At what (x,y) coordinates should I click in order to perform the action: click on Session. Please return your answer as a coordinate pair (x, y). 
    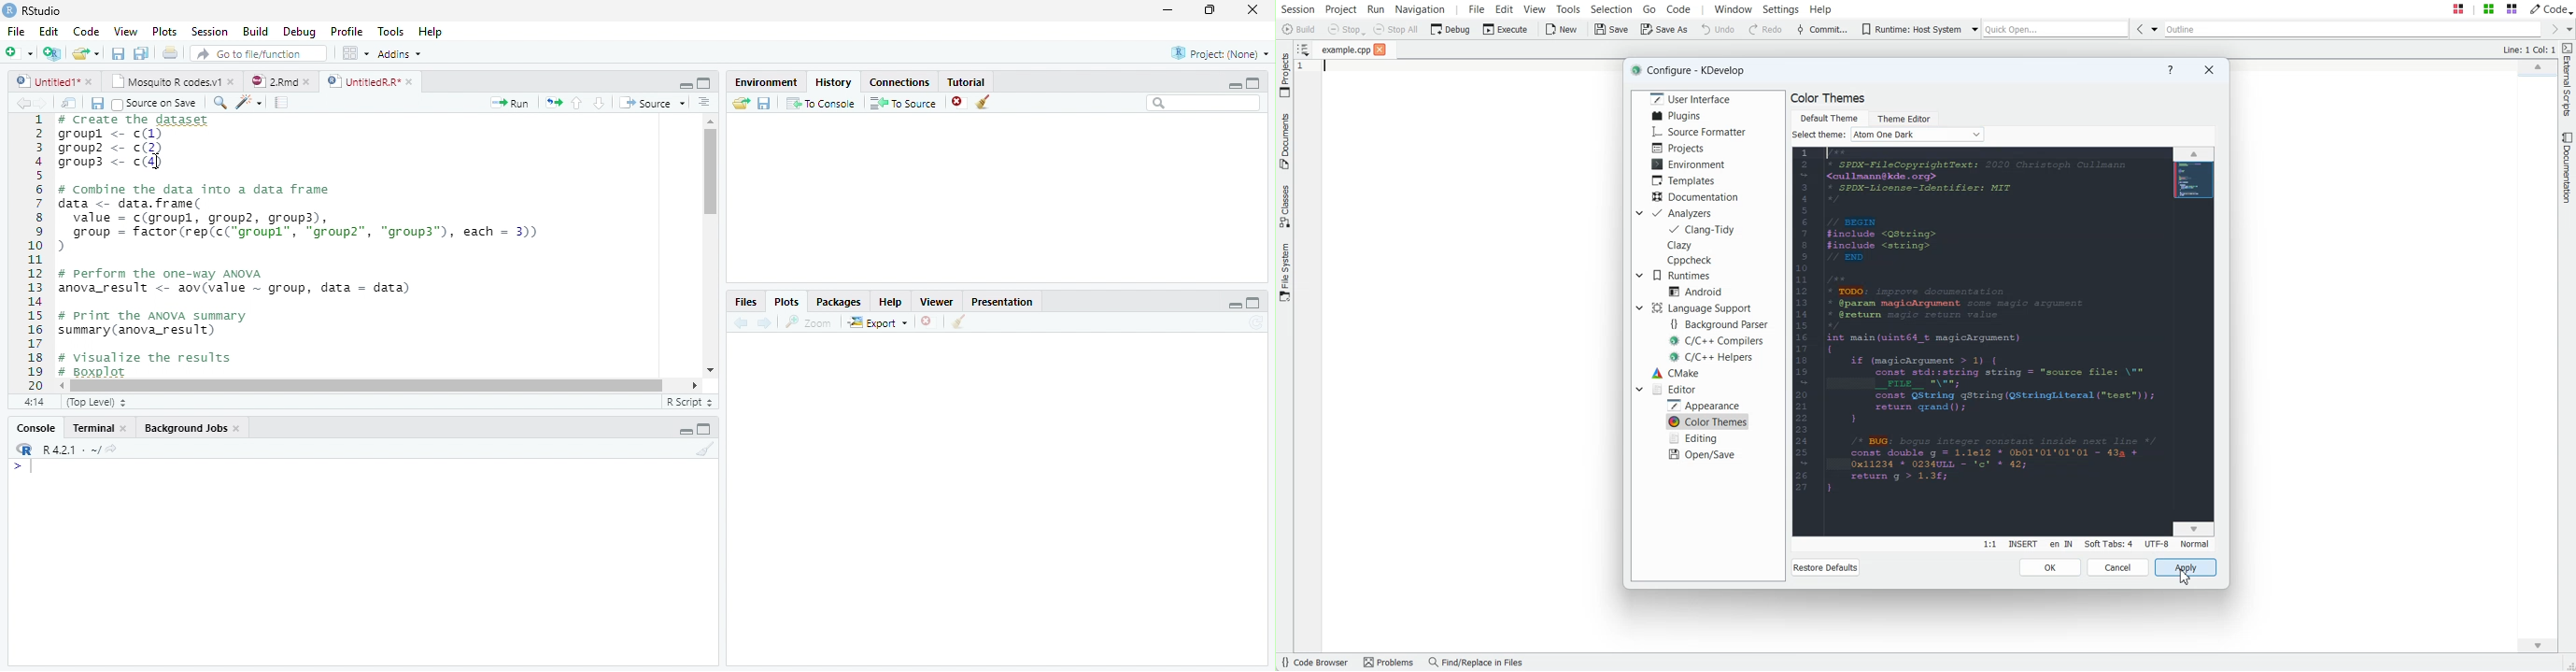
    Looking at the image, I should click on (210, 32).